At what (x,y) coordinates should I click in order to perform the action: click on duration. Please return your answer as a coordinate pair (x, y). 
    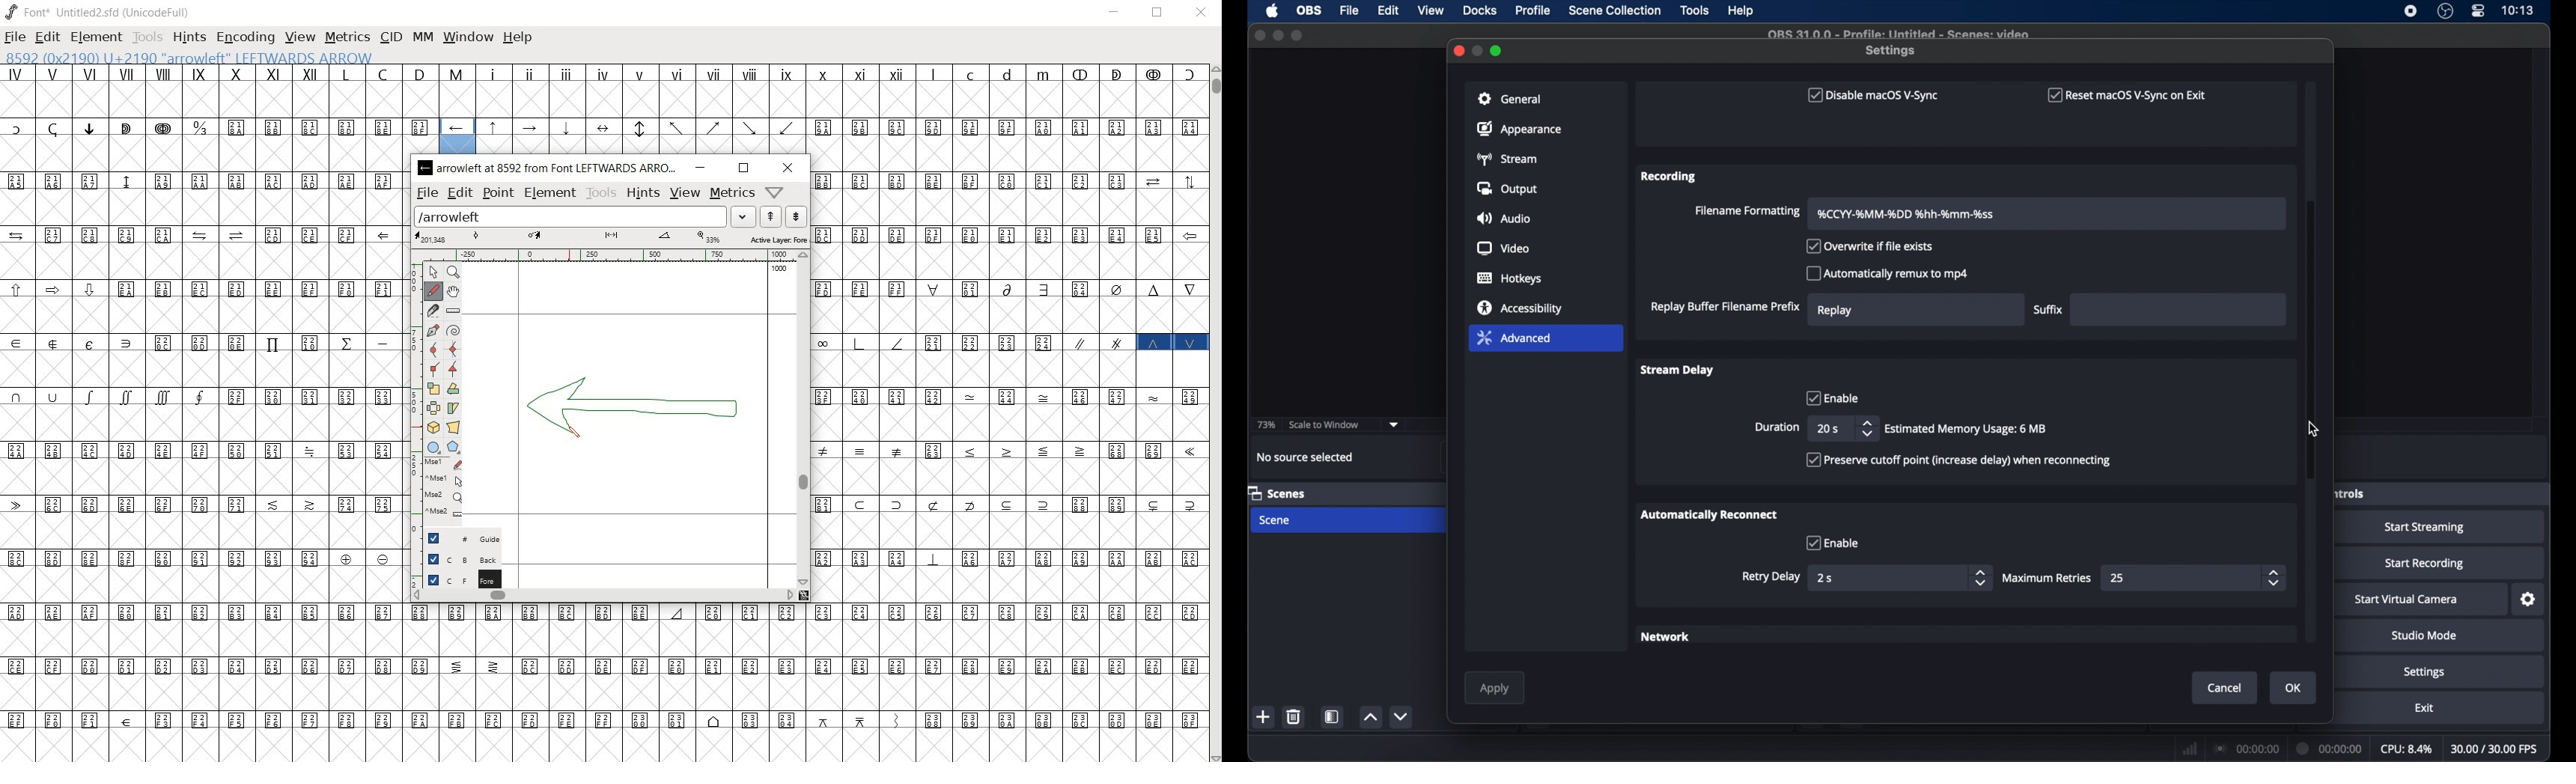
    Looking at the image, I should click on (1777, 428).